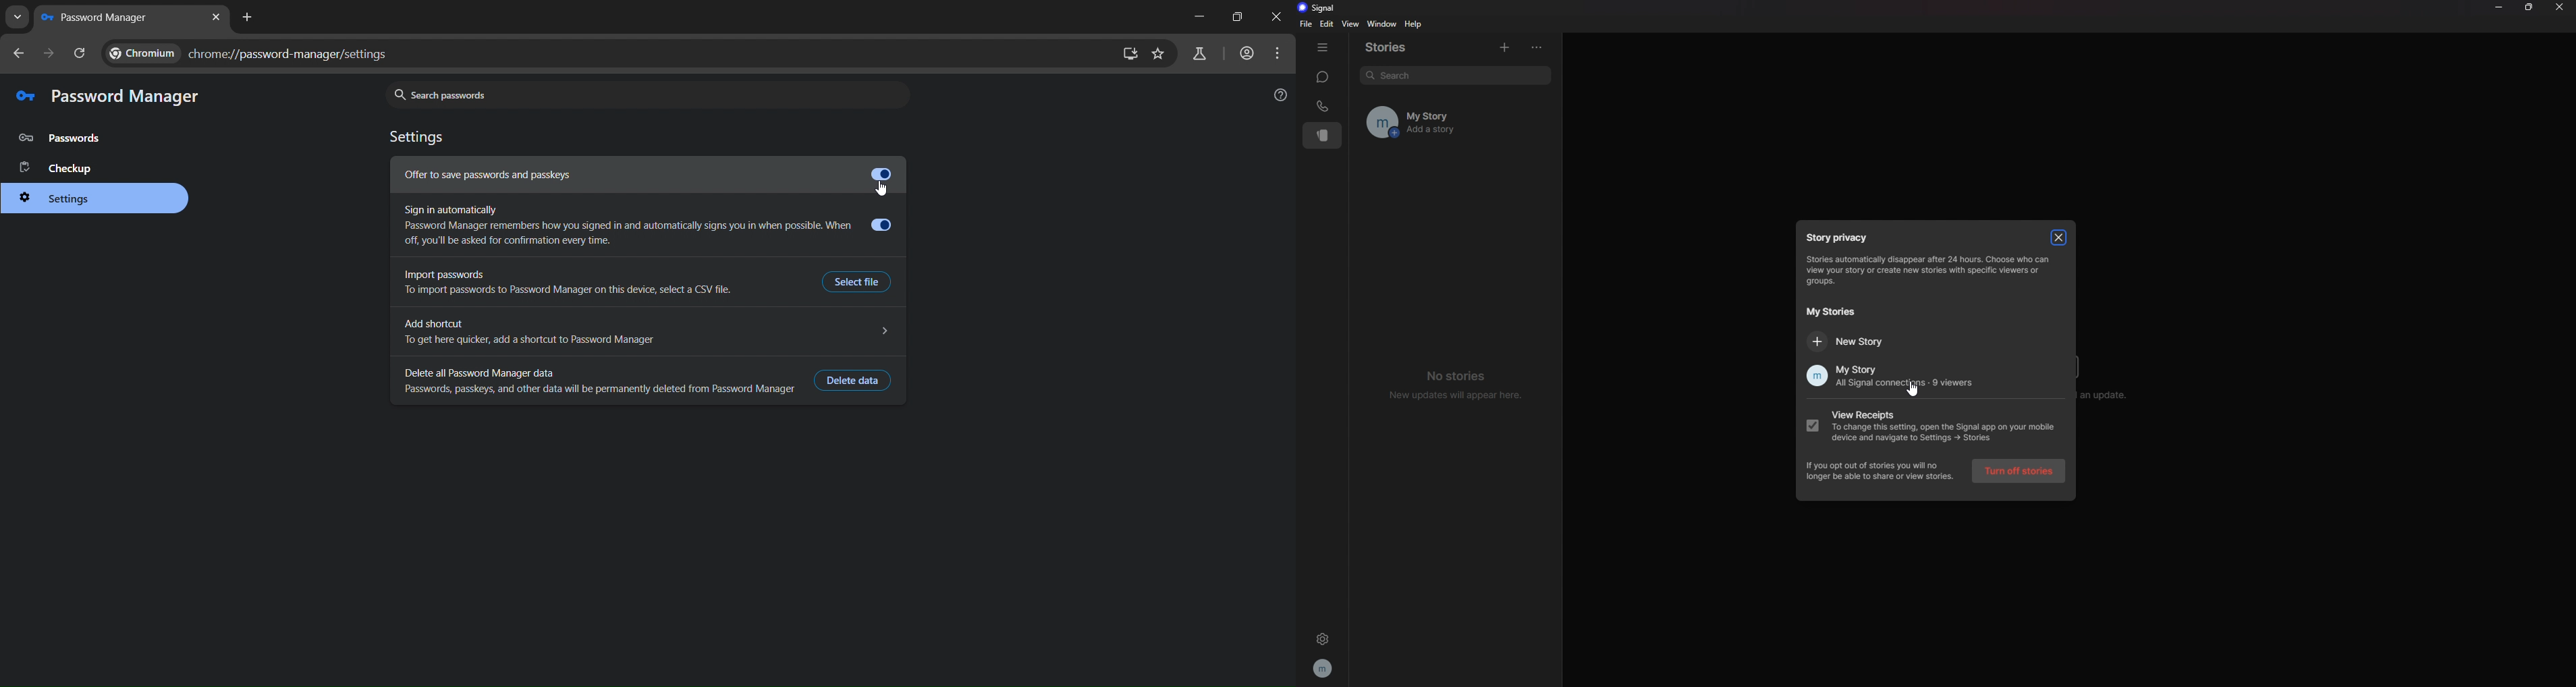  Describe the element at coordinates (2020, 472) in the screenshot. I see `turn off stories` at that location.